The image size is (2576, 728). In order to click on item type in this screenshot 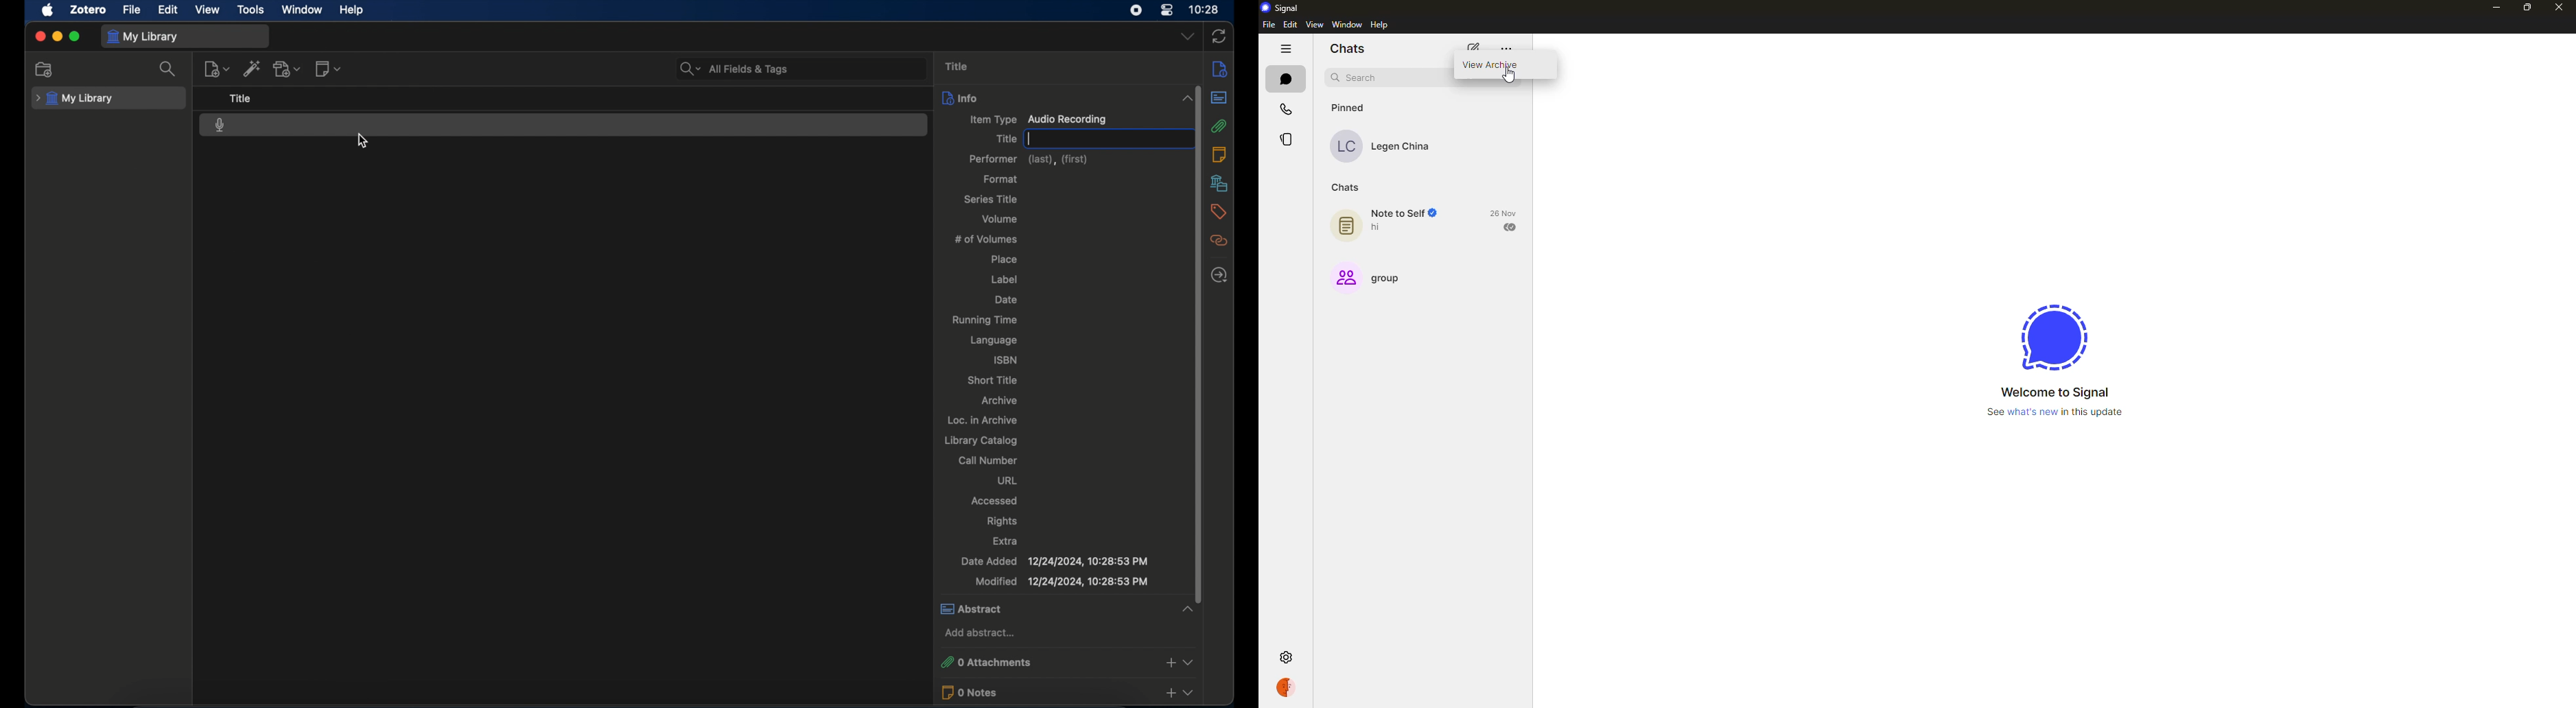, I will do `click(1040, 120)`.